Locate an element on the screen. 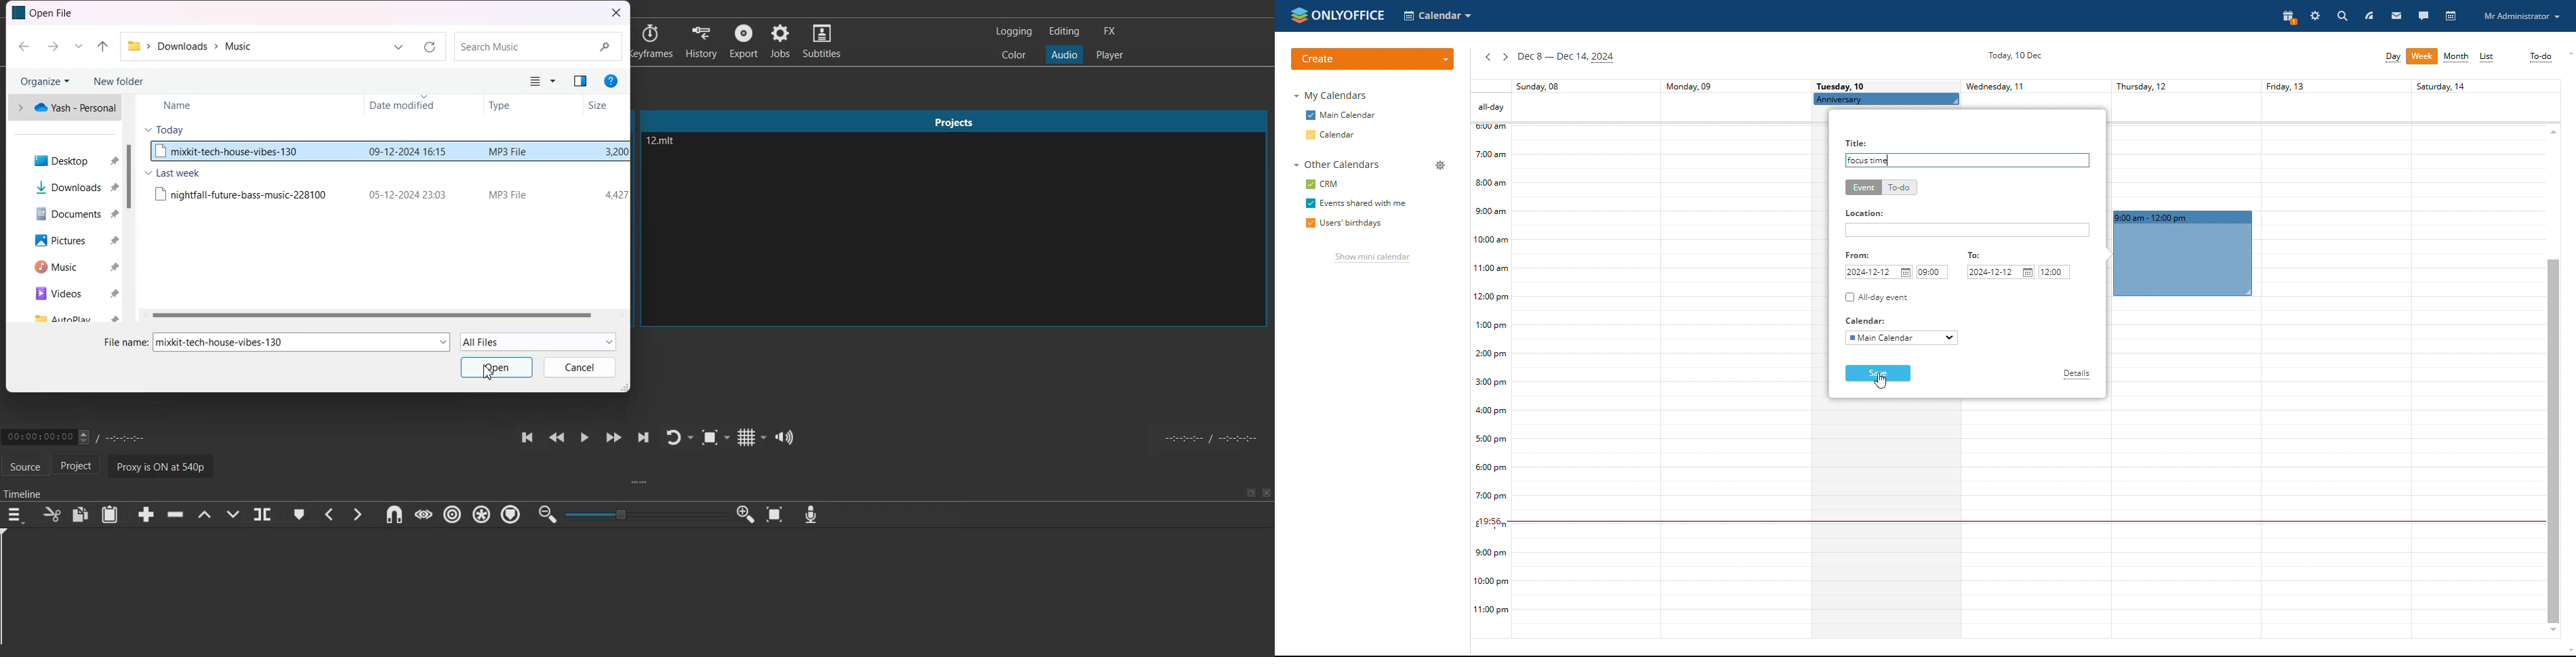 Image resolution: width=2576 pixels, height=672 pixels. Switch to the Editing layout is located at coordinates (1064, 31).